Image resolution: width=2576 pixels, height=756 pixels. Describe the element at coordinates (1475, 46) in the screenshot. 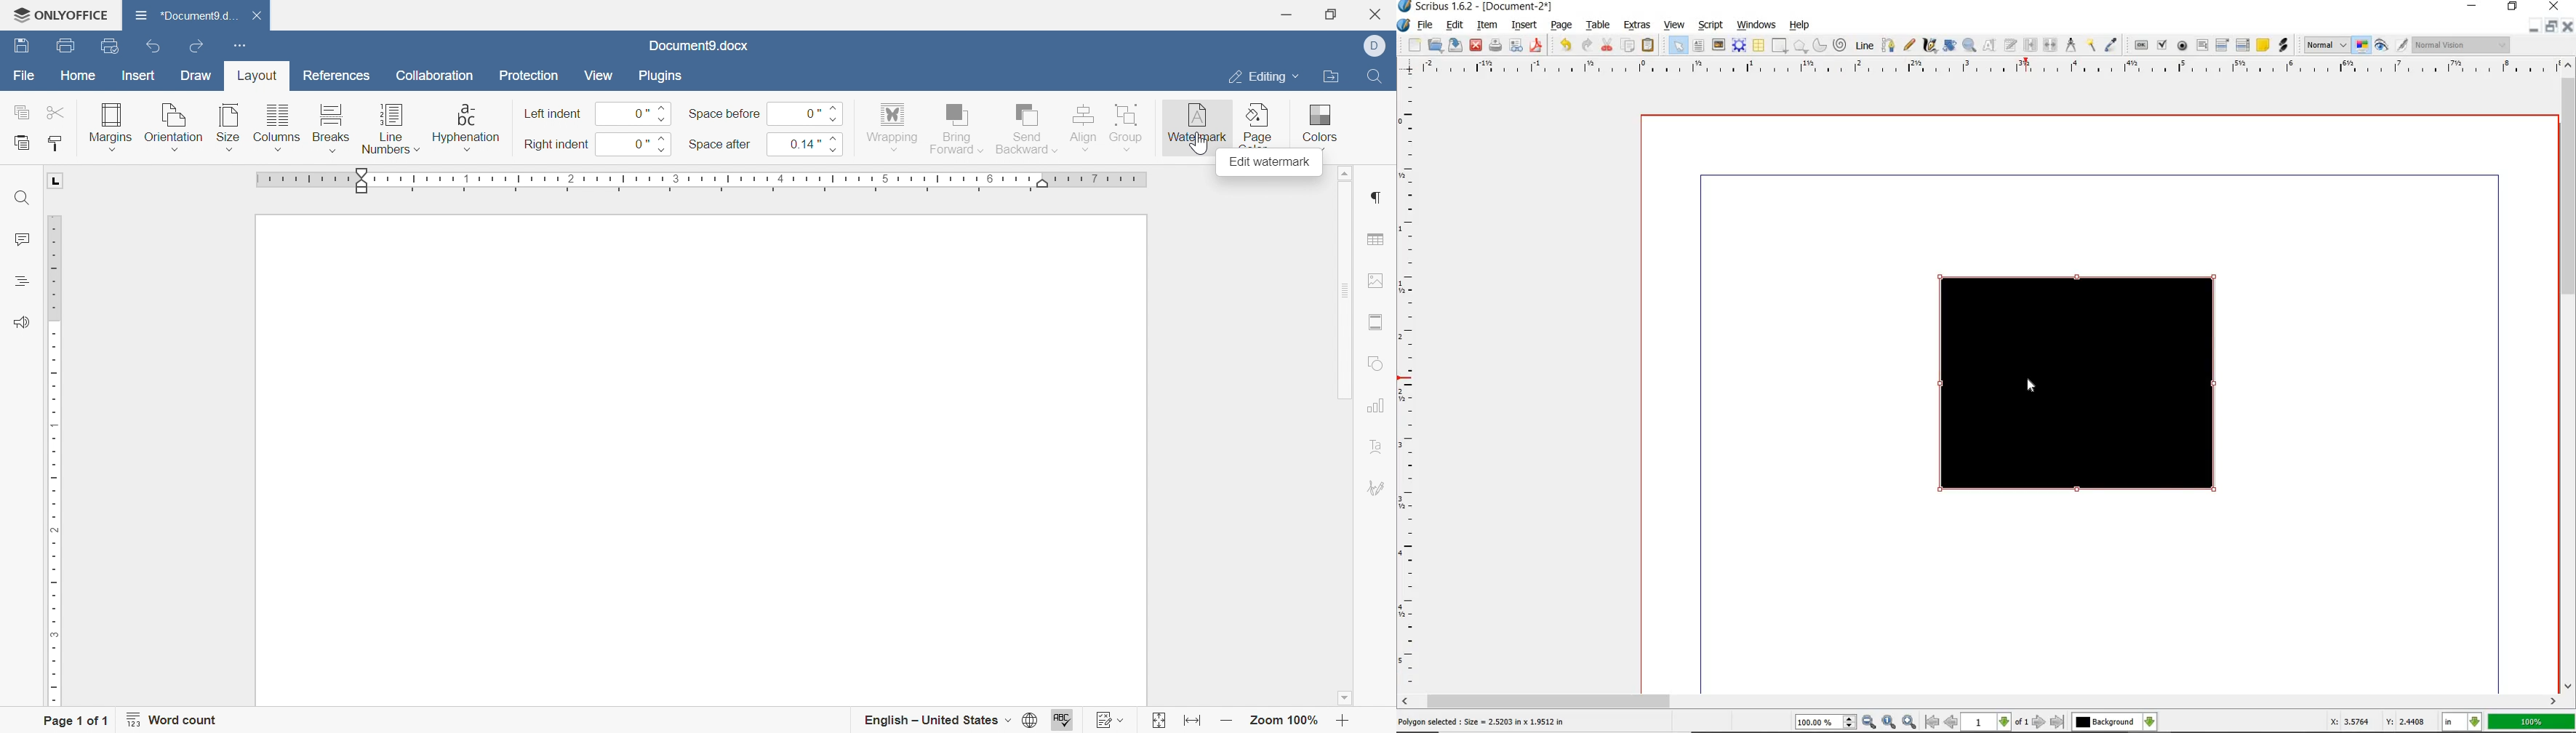

I see `close` at that location.